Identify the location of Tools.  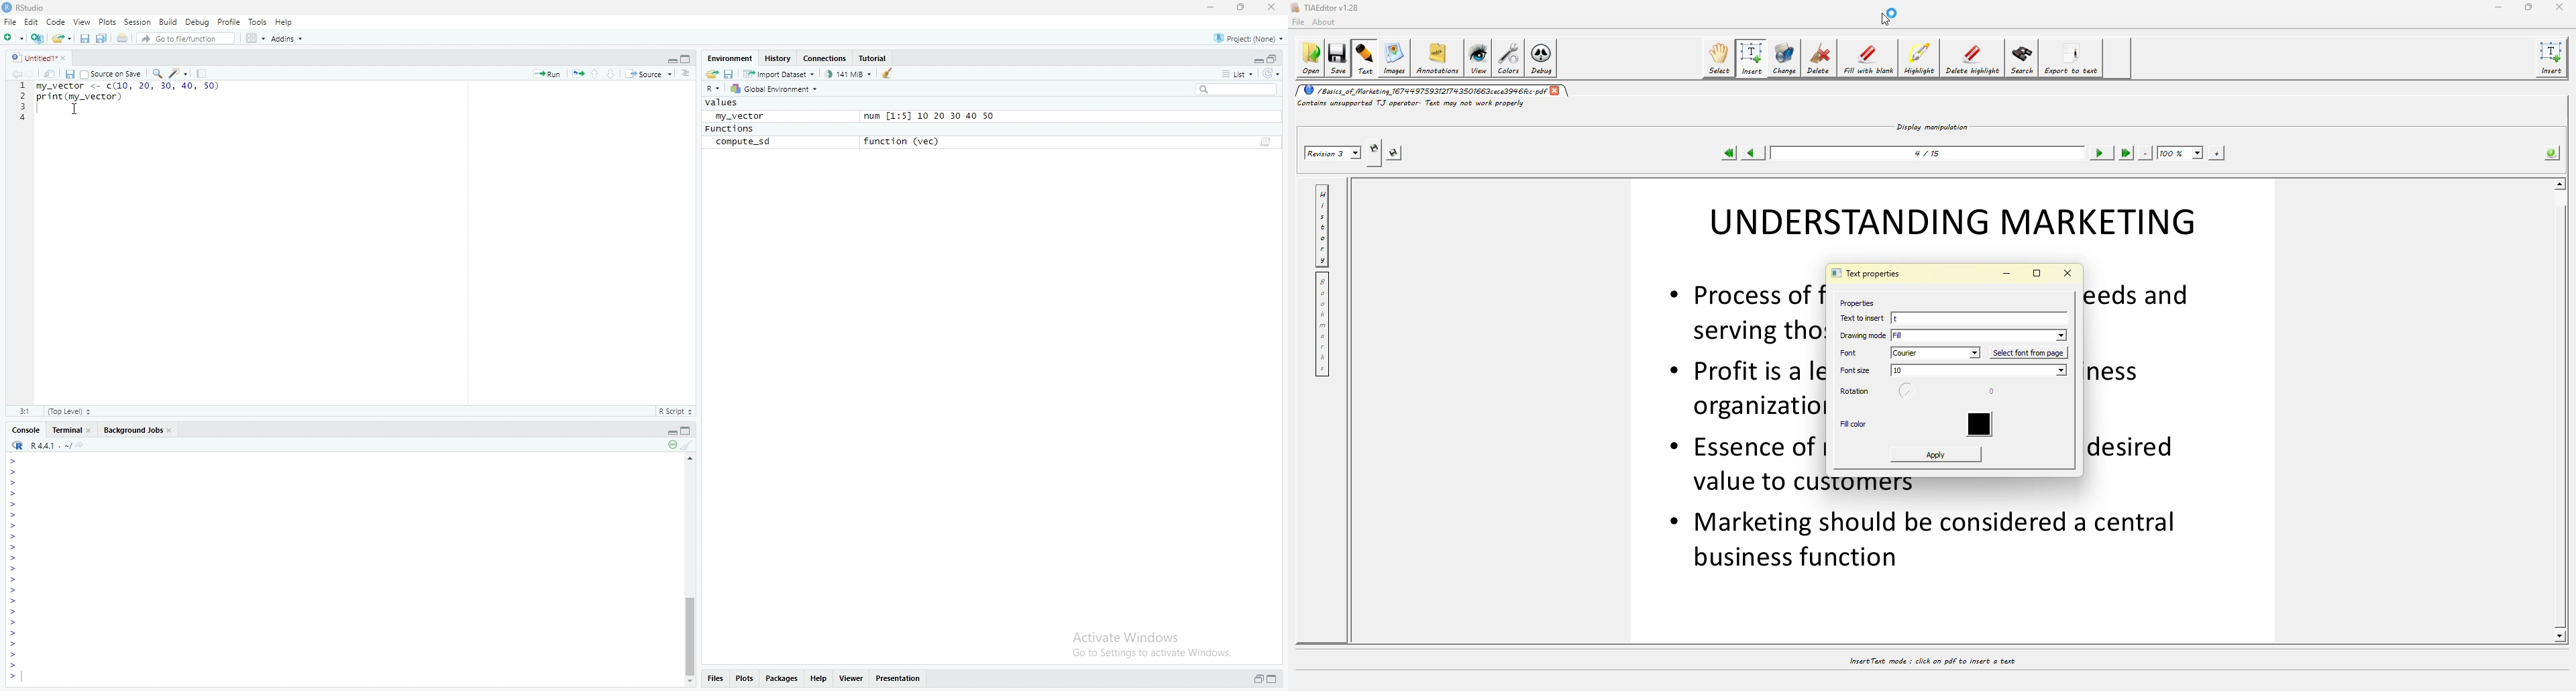
(258, 22).